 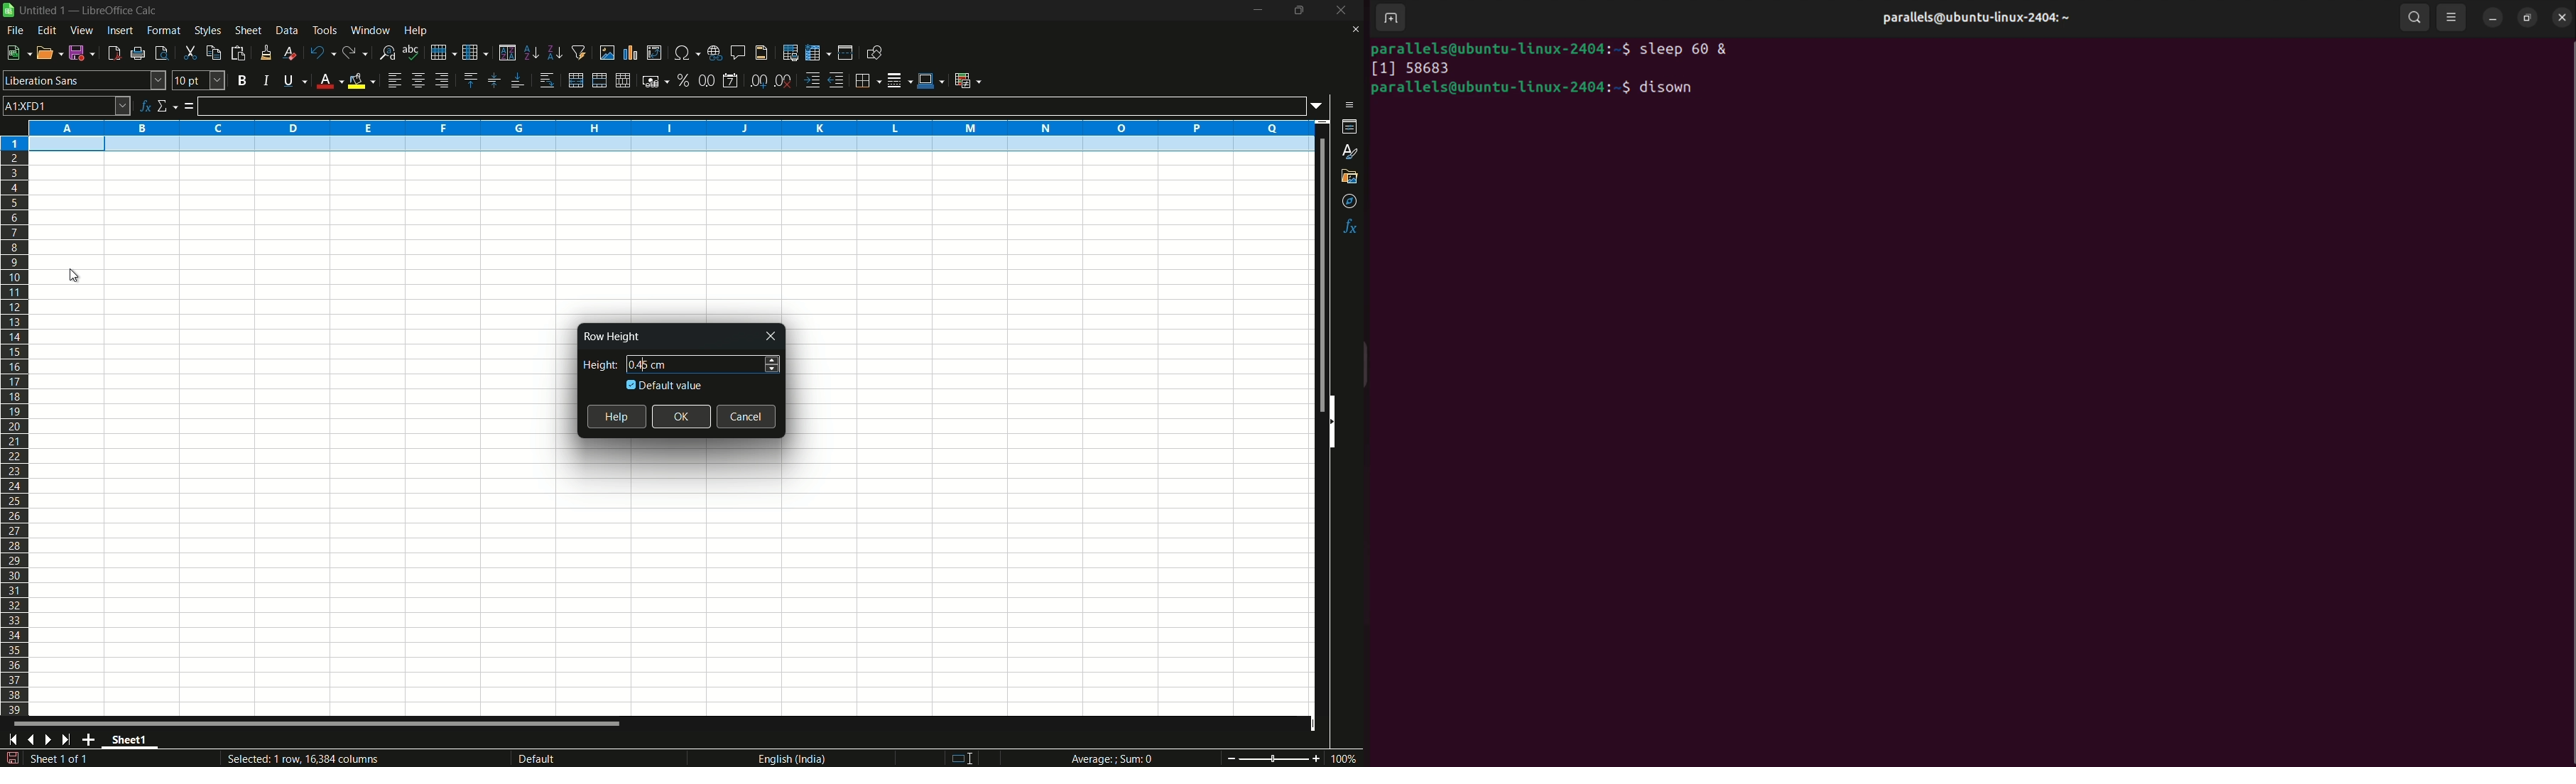 I want to click on properties, so click(x=1350, y=126).